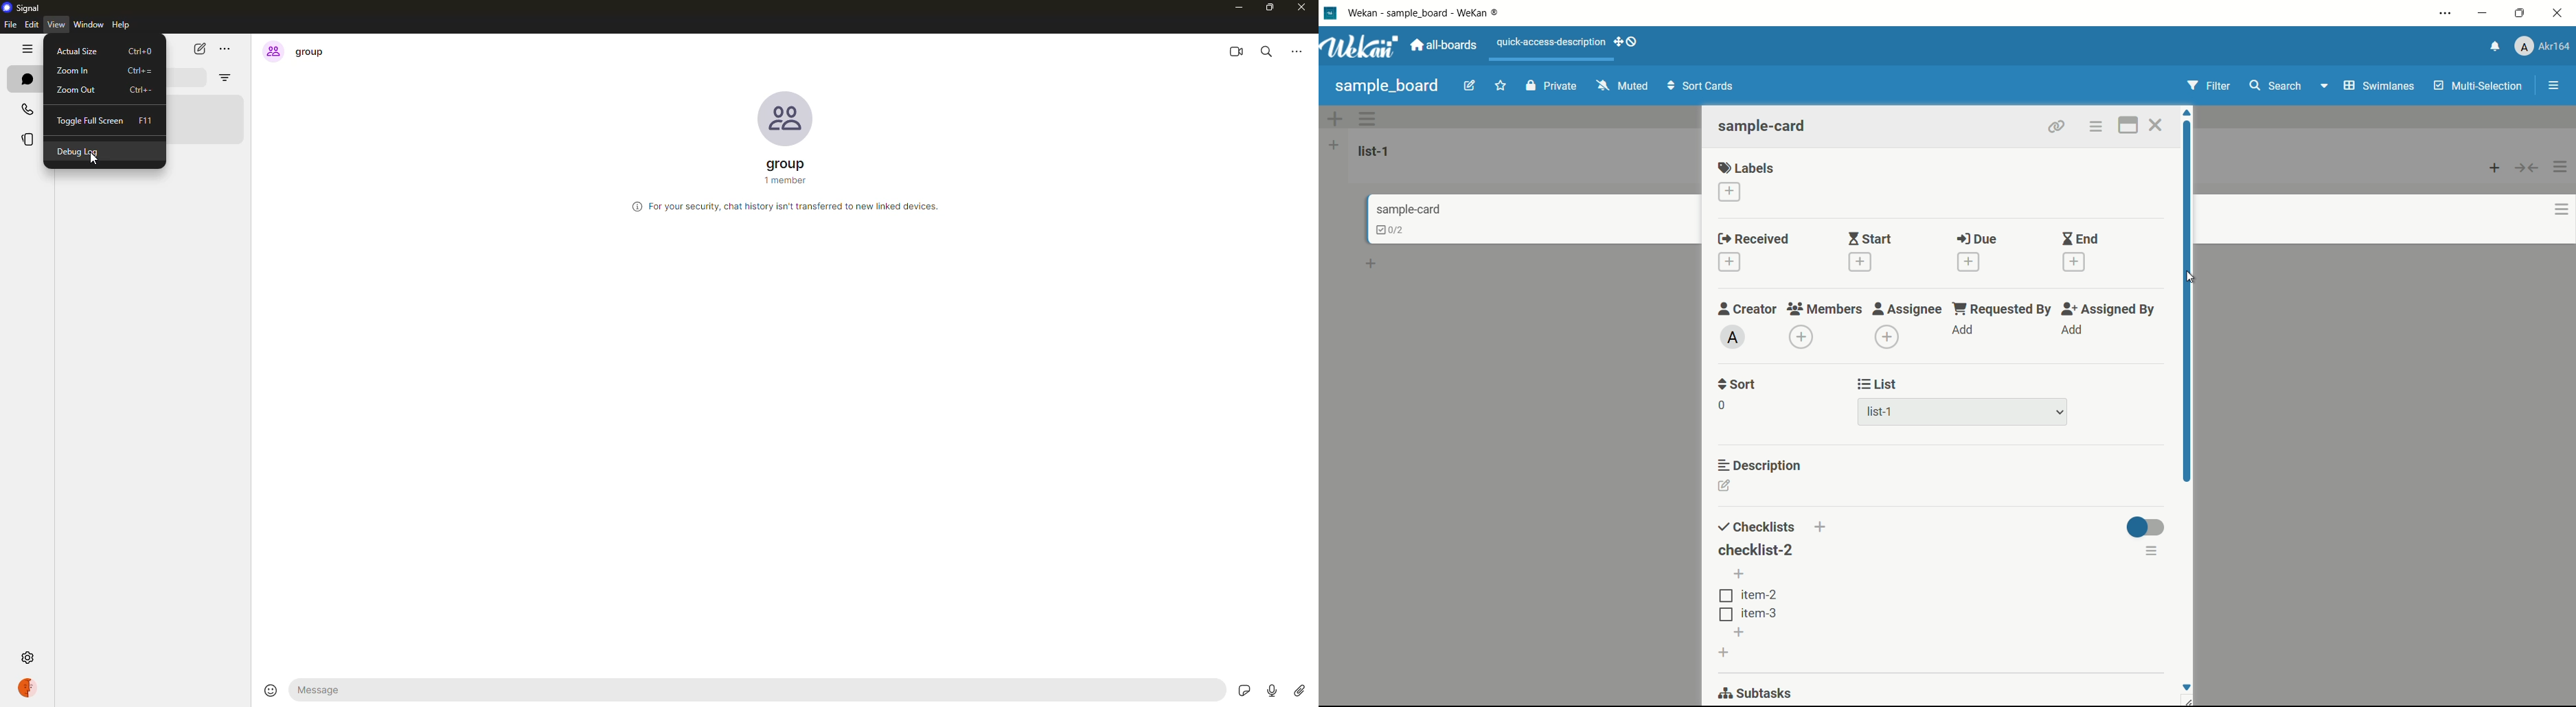  I want to click on shortcut, so click(139, 91).